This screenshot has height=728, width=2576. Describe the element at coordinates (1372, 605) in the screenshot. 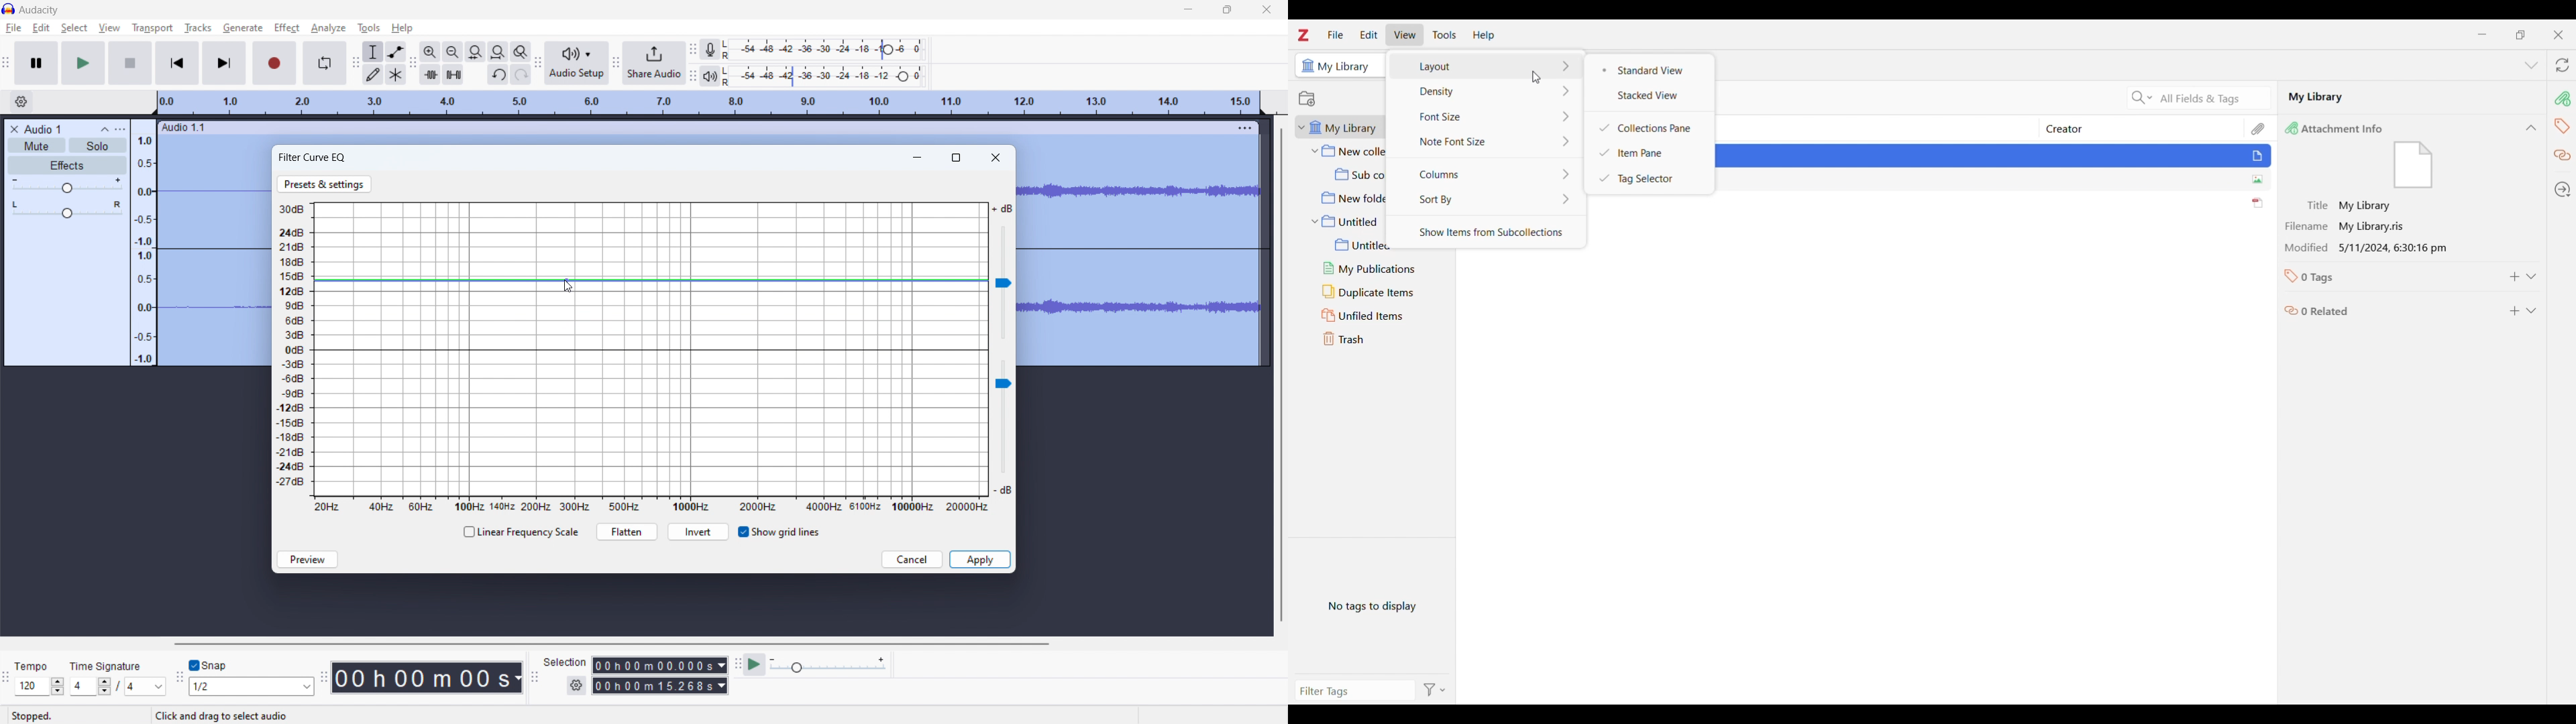

I see `No tags in selected file` at that location.